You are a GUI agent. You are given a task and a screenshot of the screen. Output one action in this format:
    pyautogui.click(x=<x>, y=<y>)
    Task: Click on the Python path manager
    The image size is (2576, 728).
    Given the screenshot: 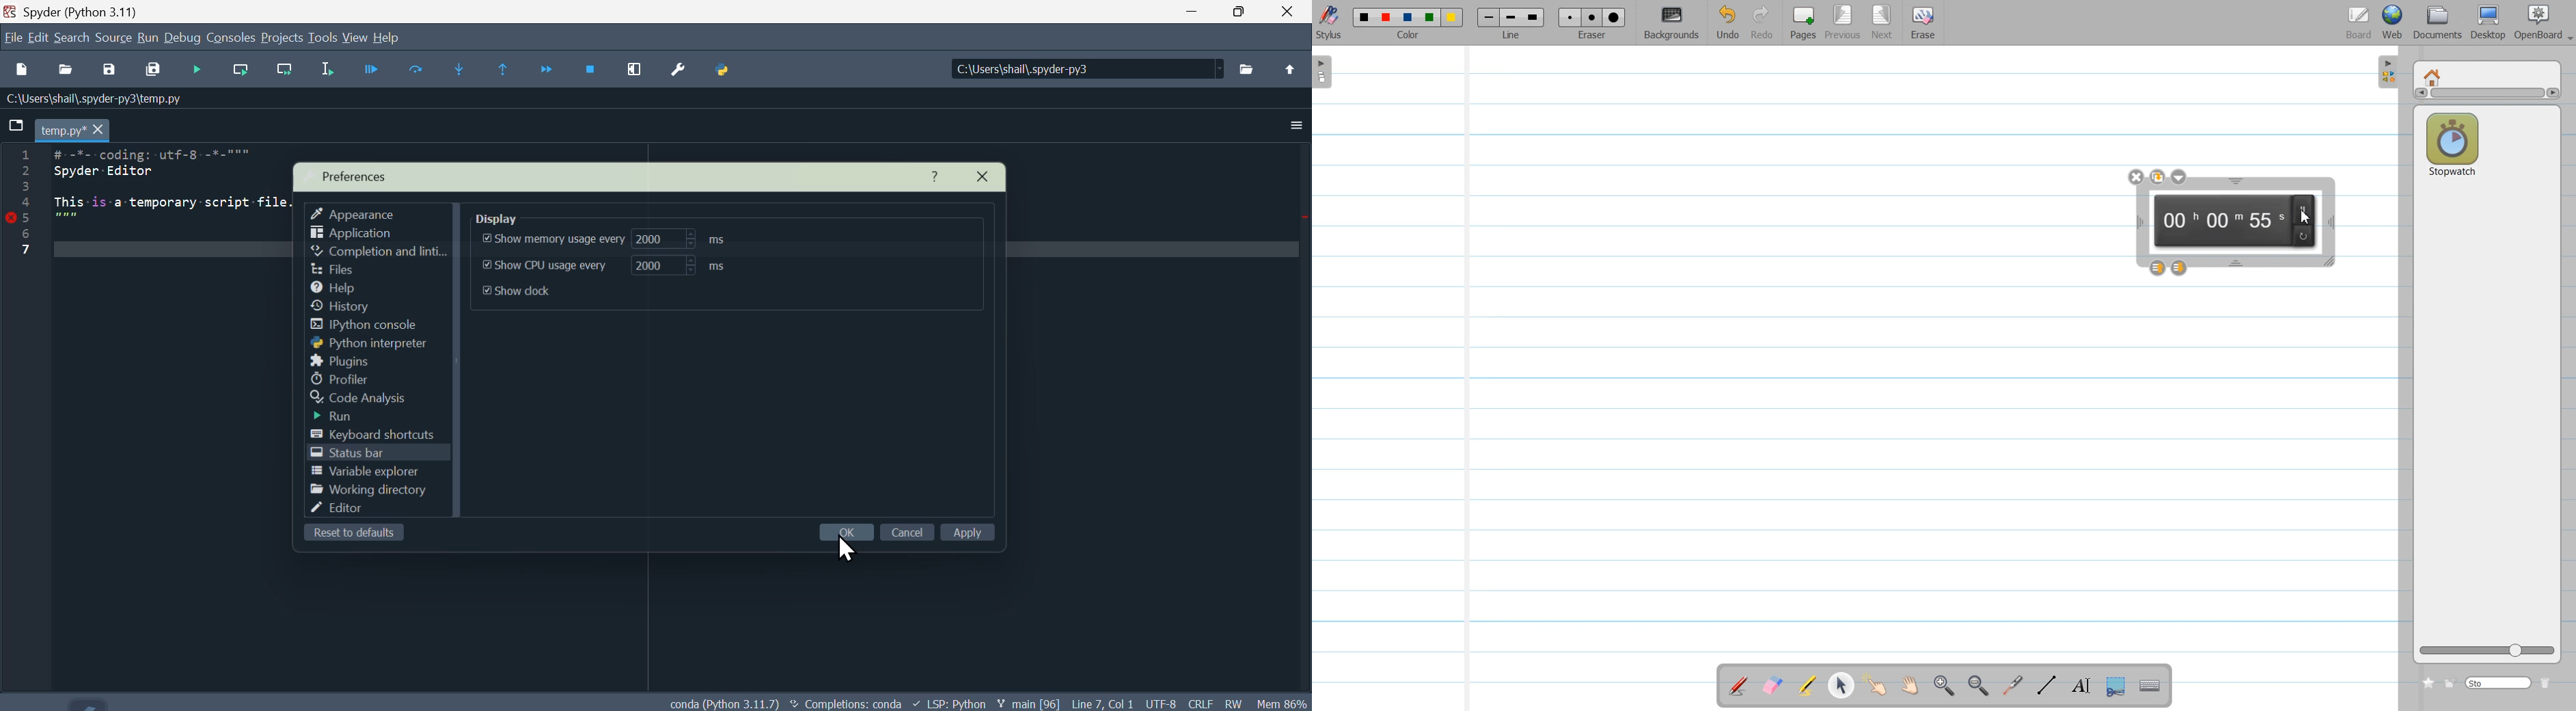 What is the action you would take?
    pyautogui.click(x=726, y=72)
    